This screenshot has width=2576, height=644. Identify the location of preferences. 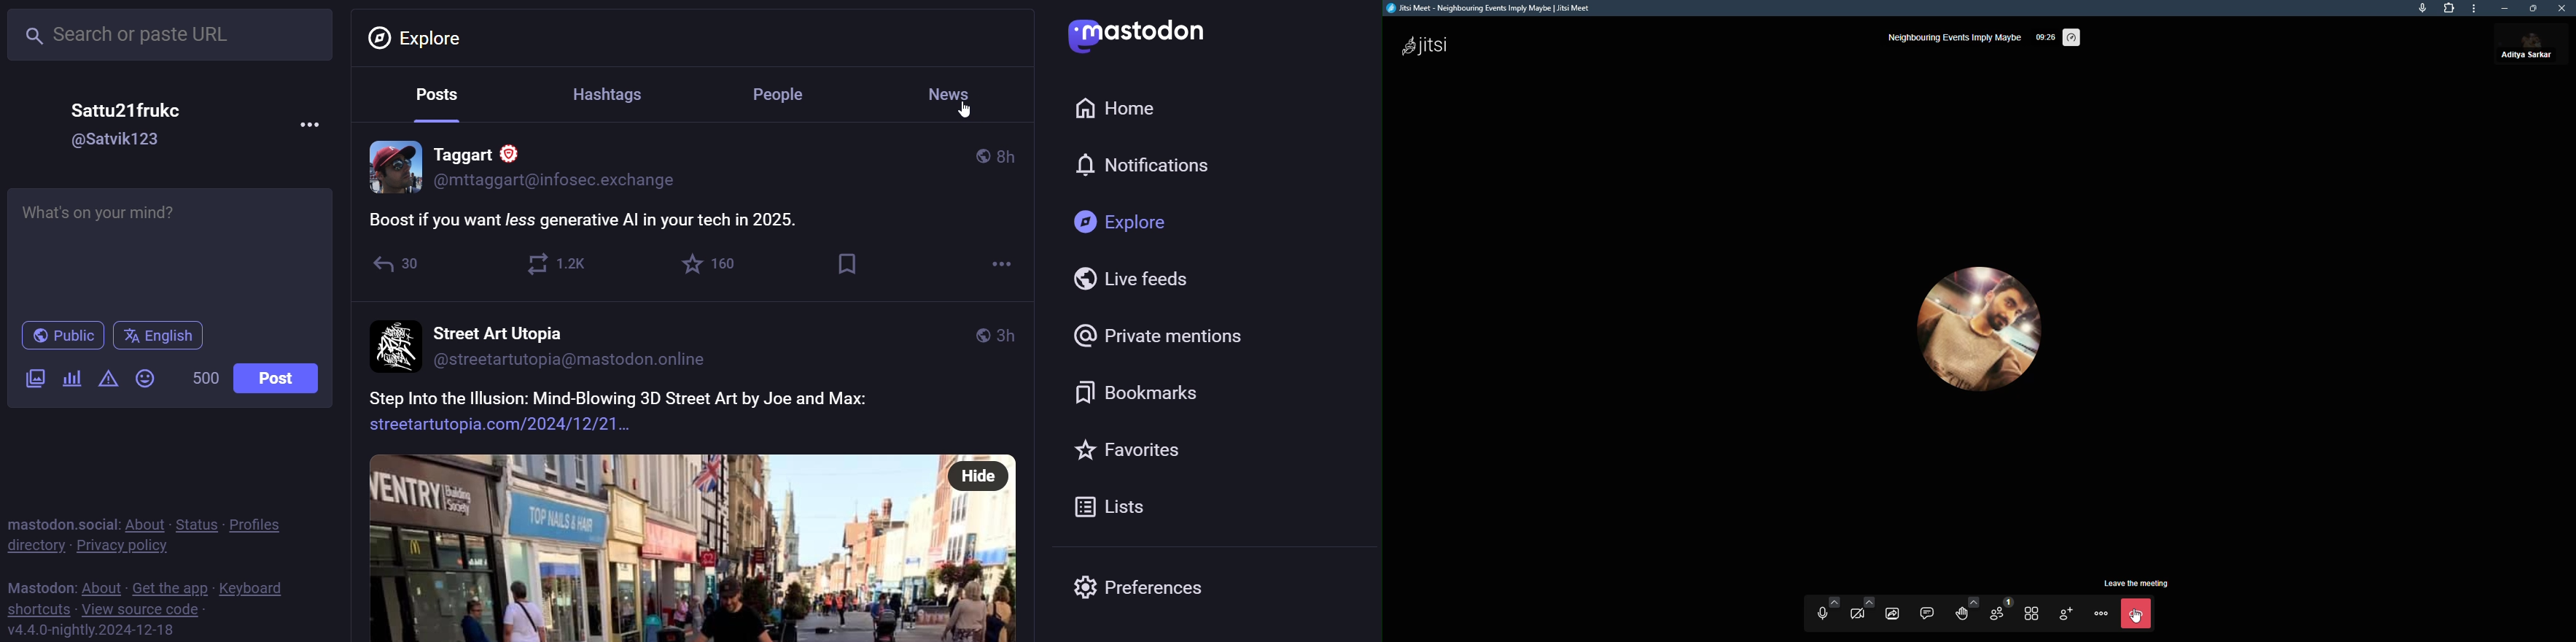
(1178, 587).